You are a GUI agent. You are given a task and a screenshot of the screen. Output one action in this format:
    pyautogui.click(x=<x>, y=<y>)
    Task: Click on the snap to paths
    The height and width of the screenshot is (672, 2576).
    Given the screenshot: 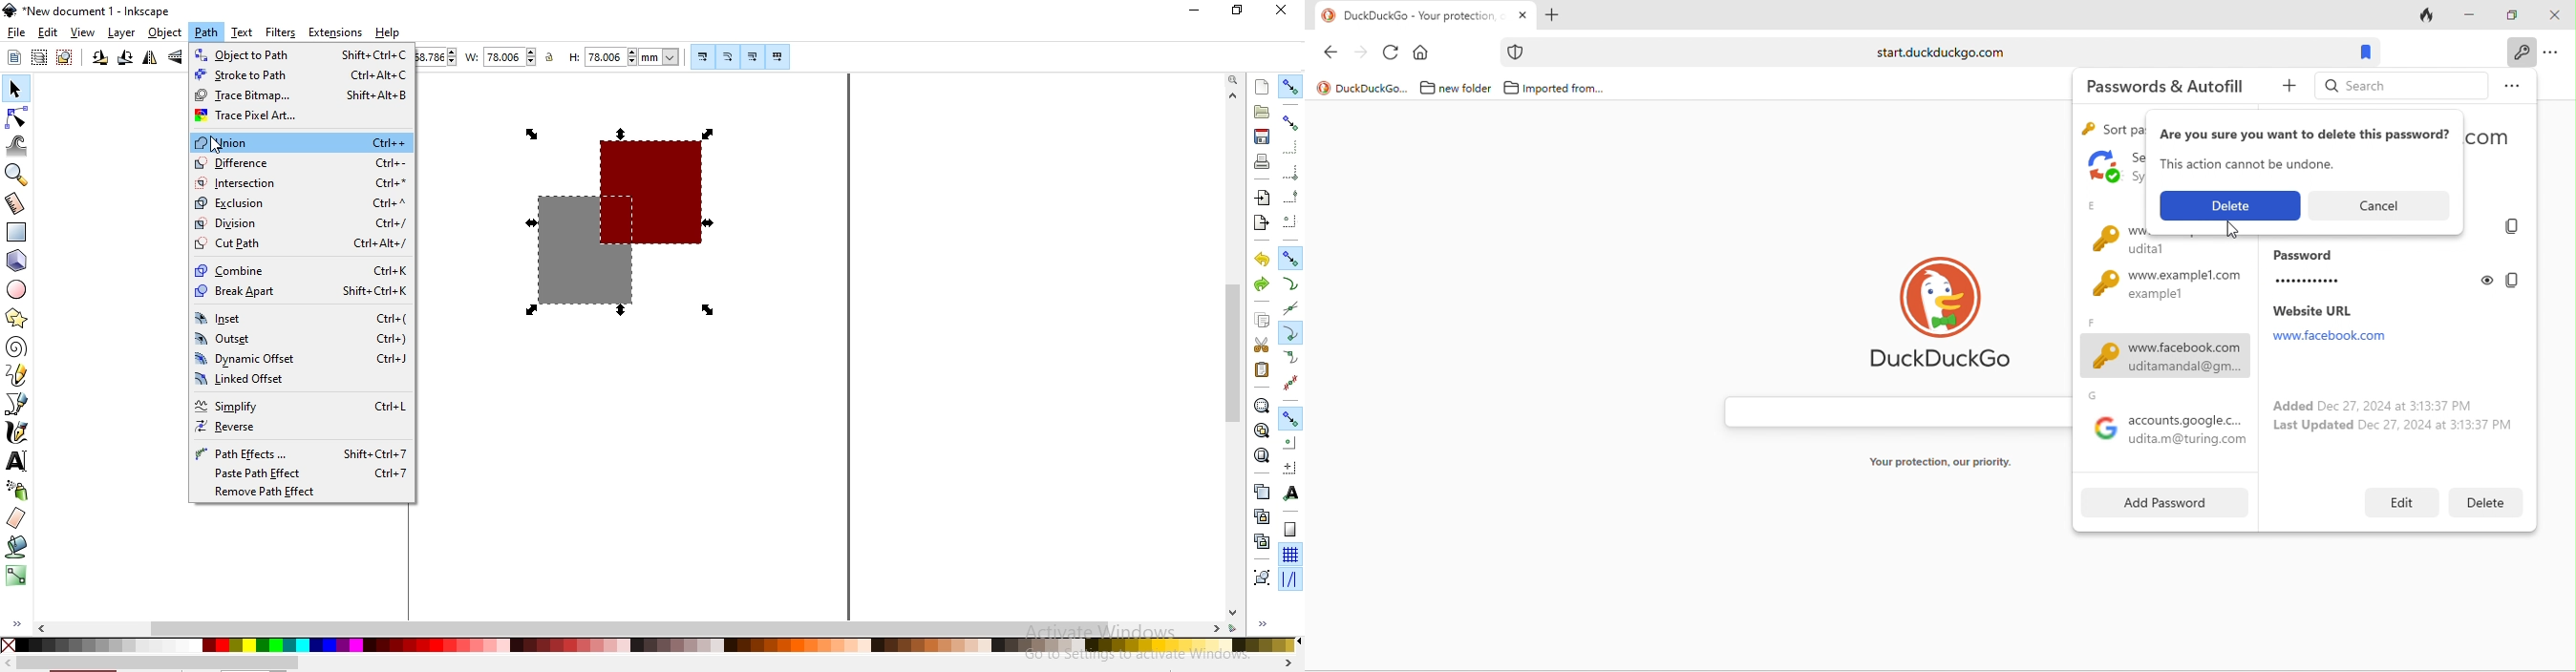 What is the action you would take?
    pyautogui.click(x=1290, y=284)
    